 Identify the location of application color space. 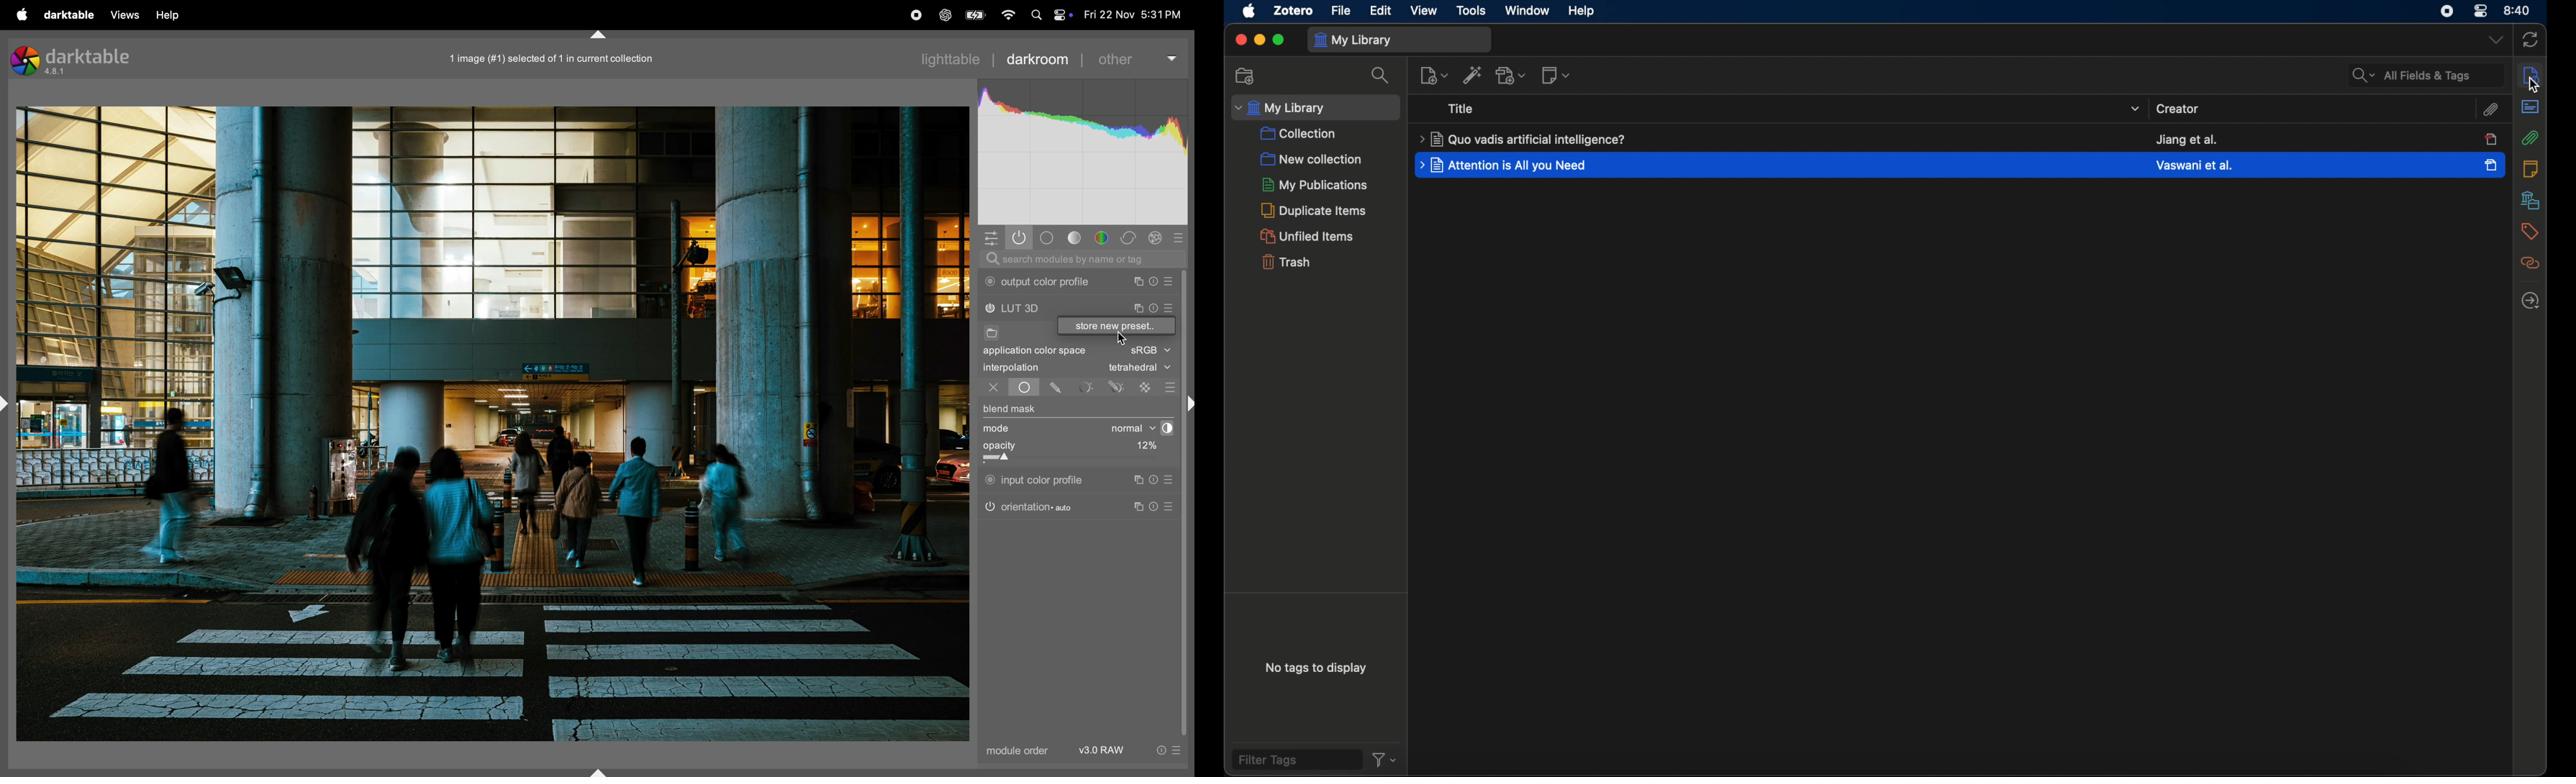
(1044, 352).